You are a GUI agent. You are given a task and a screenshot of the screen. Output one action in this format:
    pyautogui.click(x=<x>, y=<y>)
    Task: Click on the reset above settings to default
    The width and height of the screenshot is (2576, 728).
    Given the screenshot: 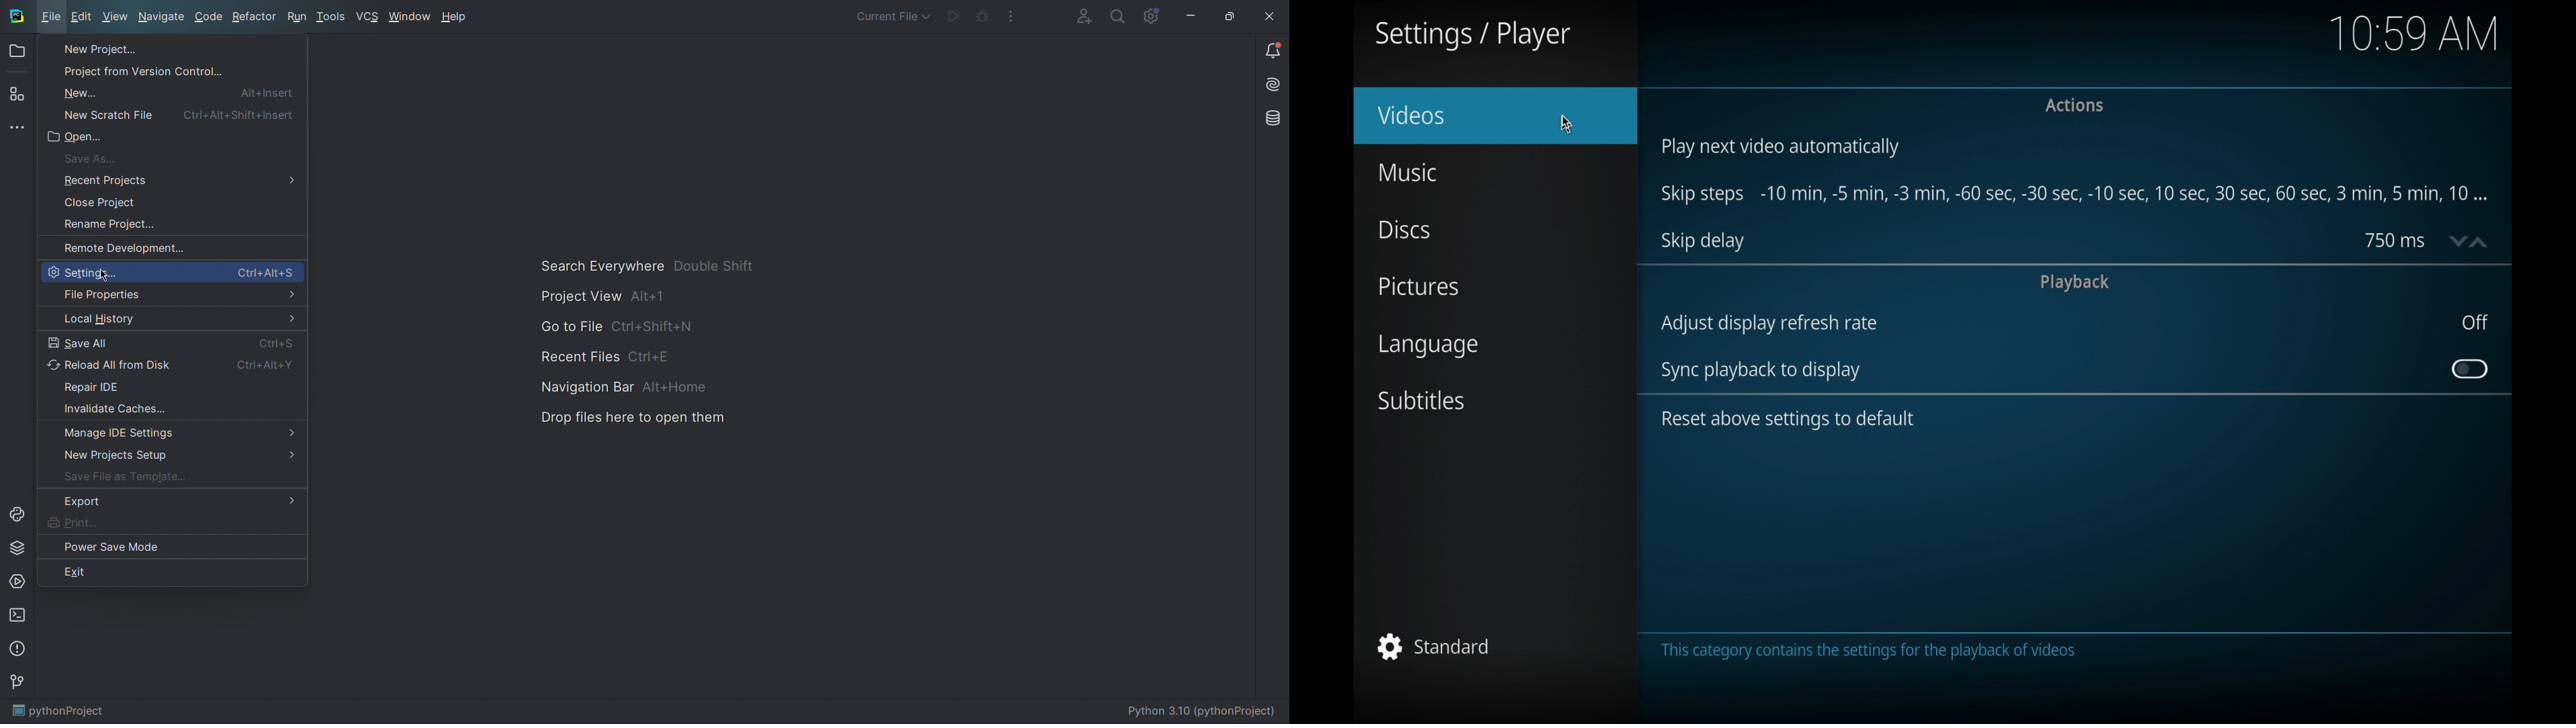 What is the action you would take?
    pyautogui.click(x=1792, y=420)
    